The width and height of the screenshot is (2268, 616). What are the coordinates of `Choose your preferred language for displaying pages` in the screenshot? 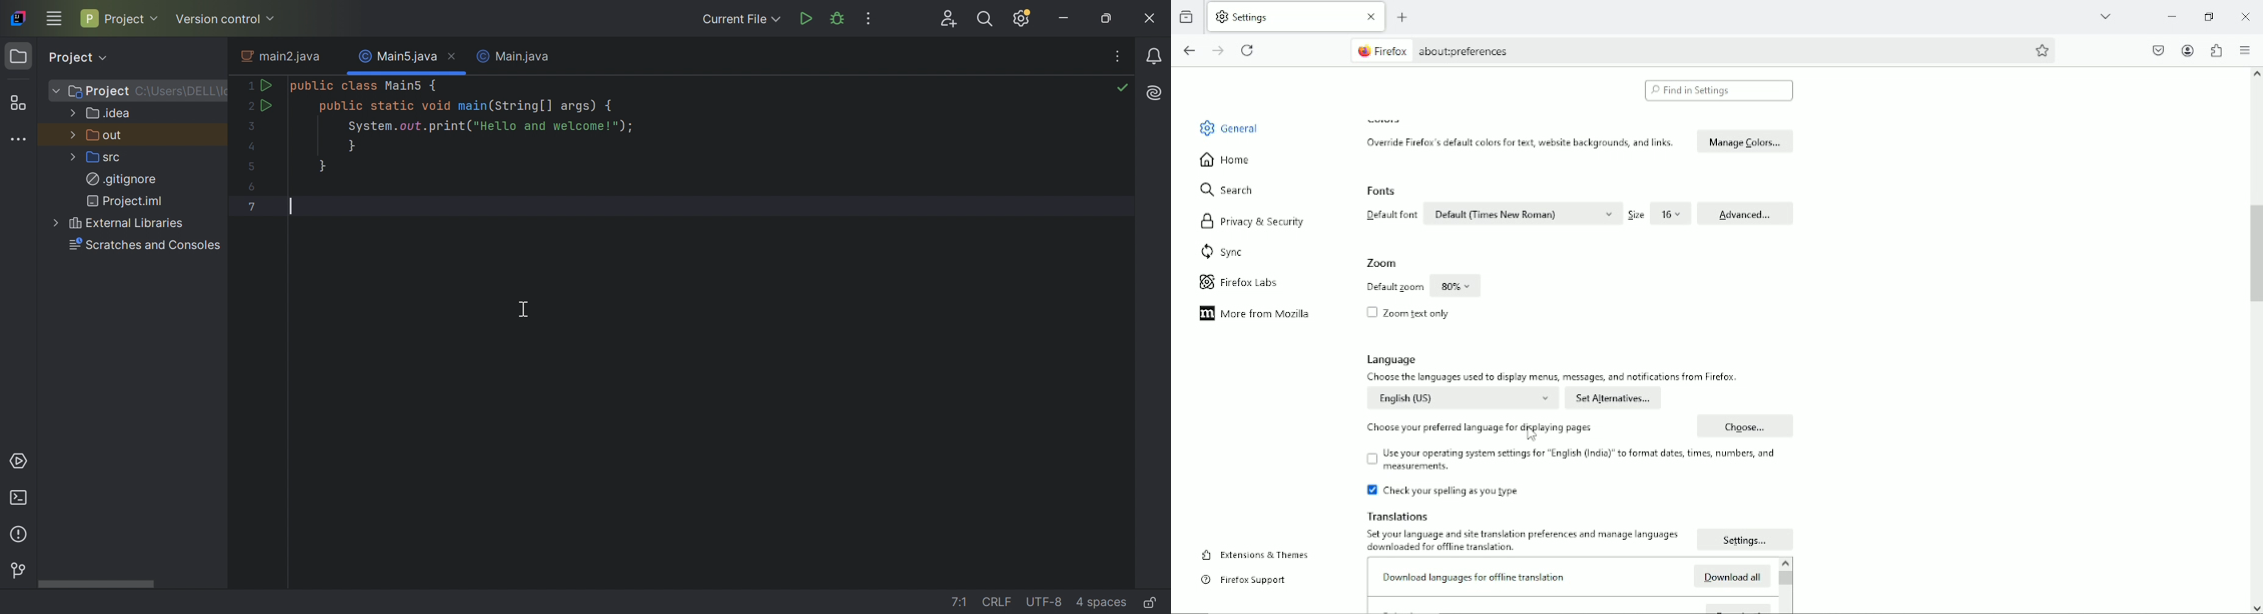 It's located at (1479, 428).